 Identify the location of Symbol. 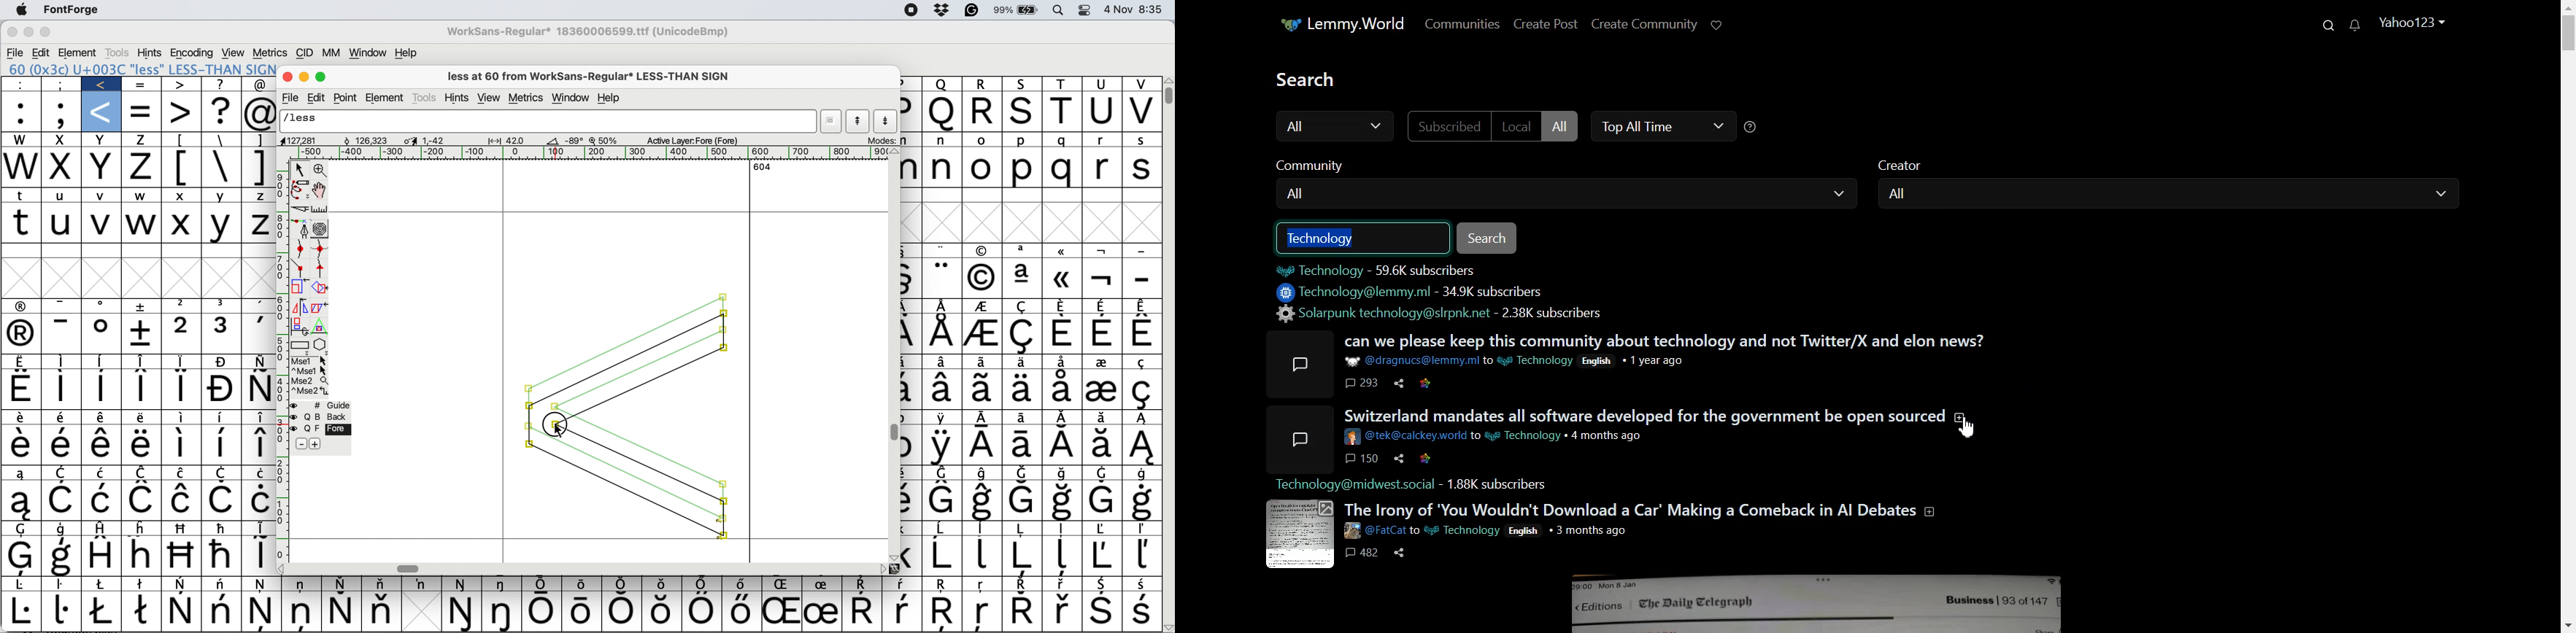
(258, 556).